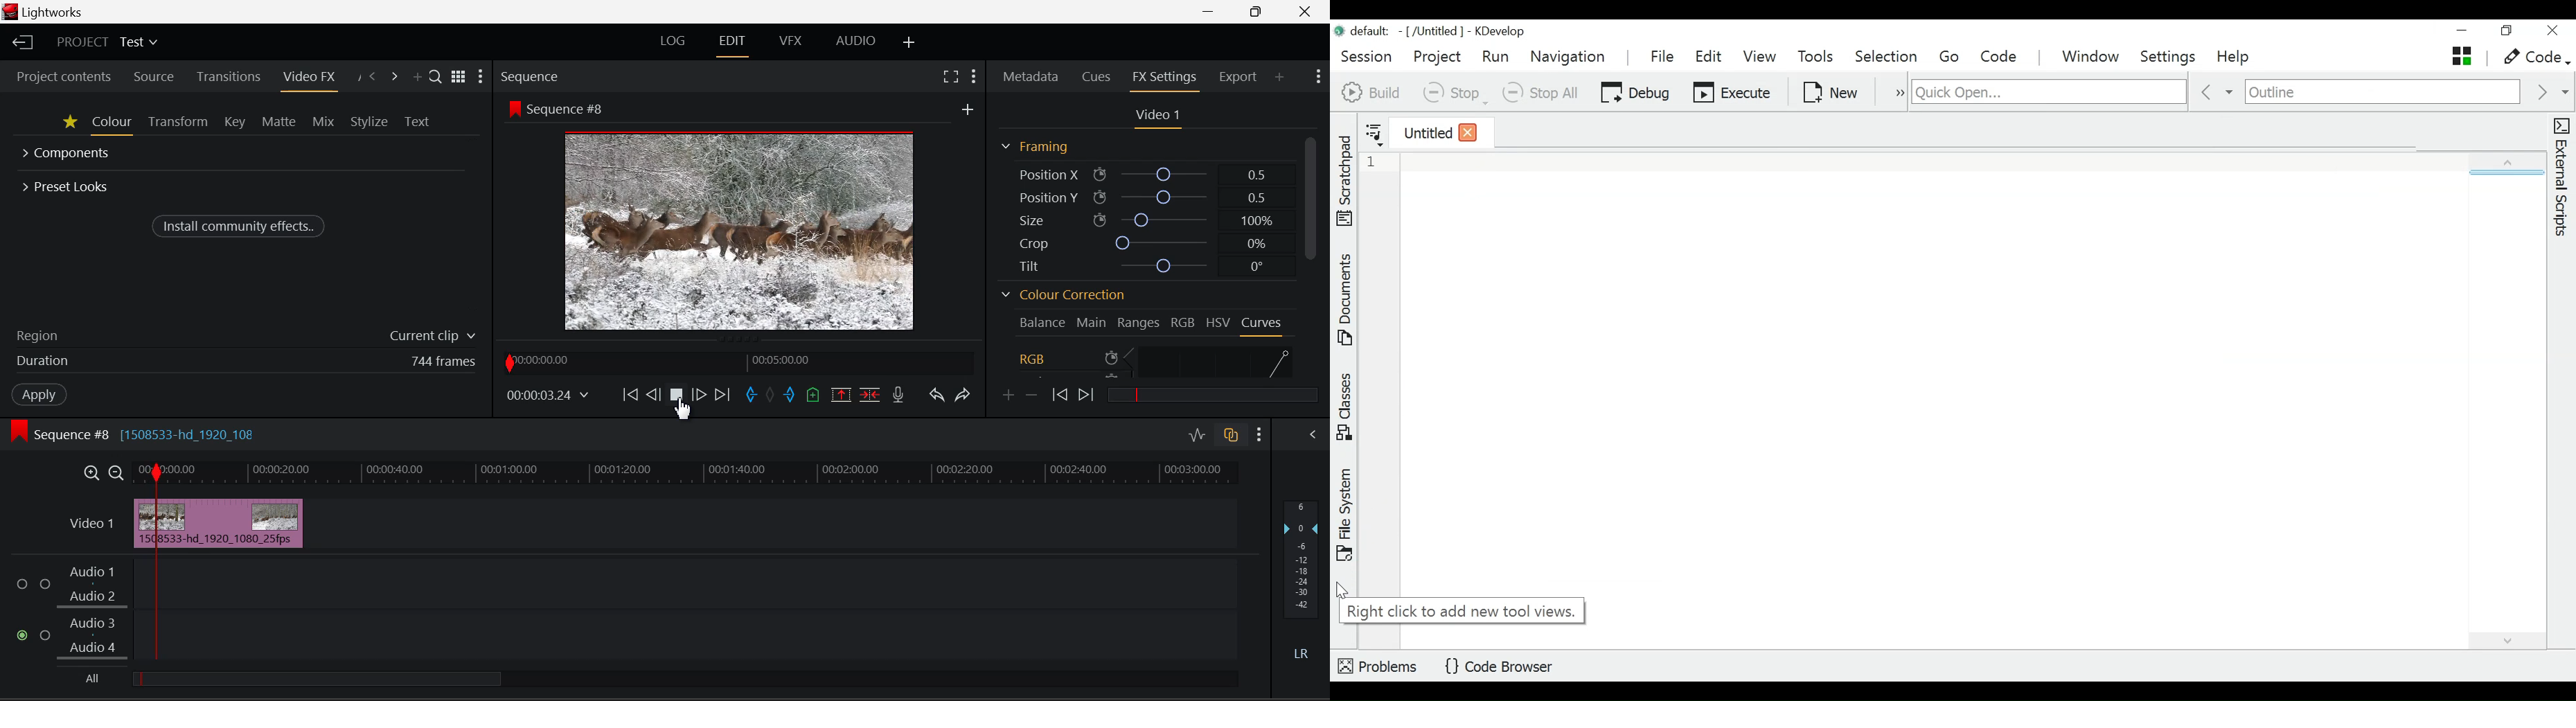 The image size is (2576, 728). What do you see at coordinates (1060, 394) in the screenshot?
I see `Previous keyframe` at bounding box center [1060, 394].